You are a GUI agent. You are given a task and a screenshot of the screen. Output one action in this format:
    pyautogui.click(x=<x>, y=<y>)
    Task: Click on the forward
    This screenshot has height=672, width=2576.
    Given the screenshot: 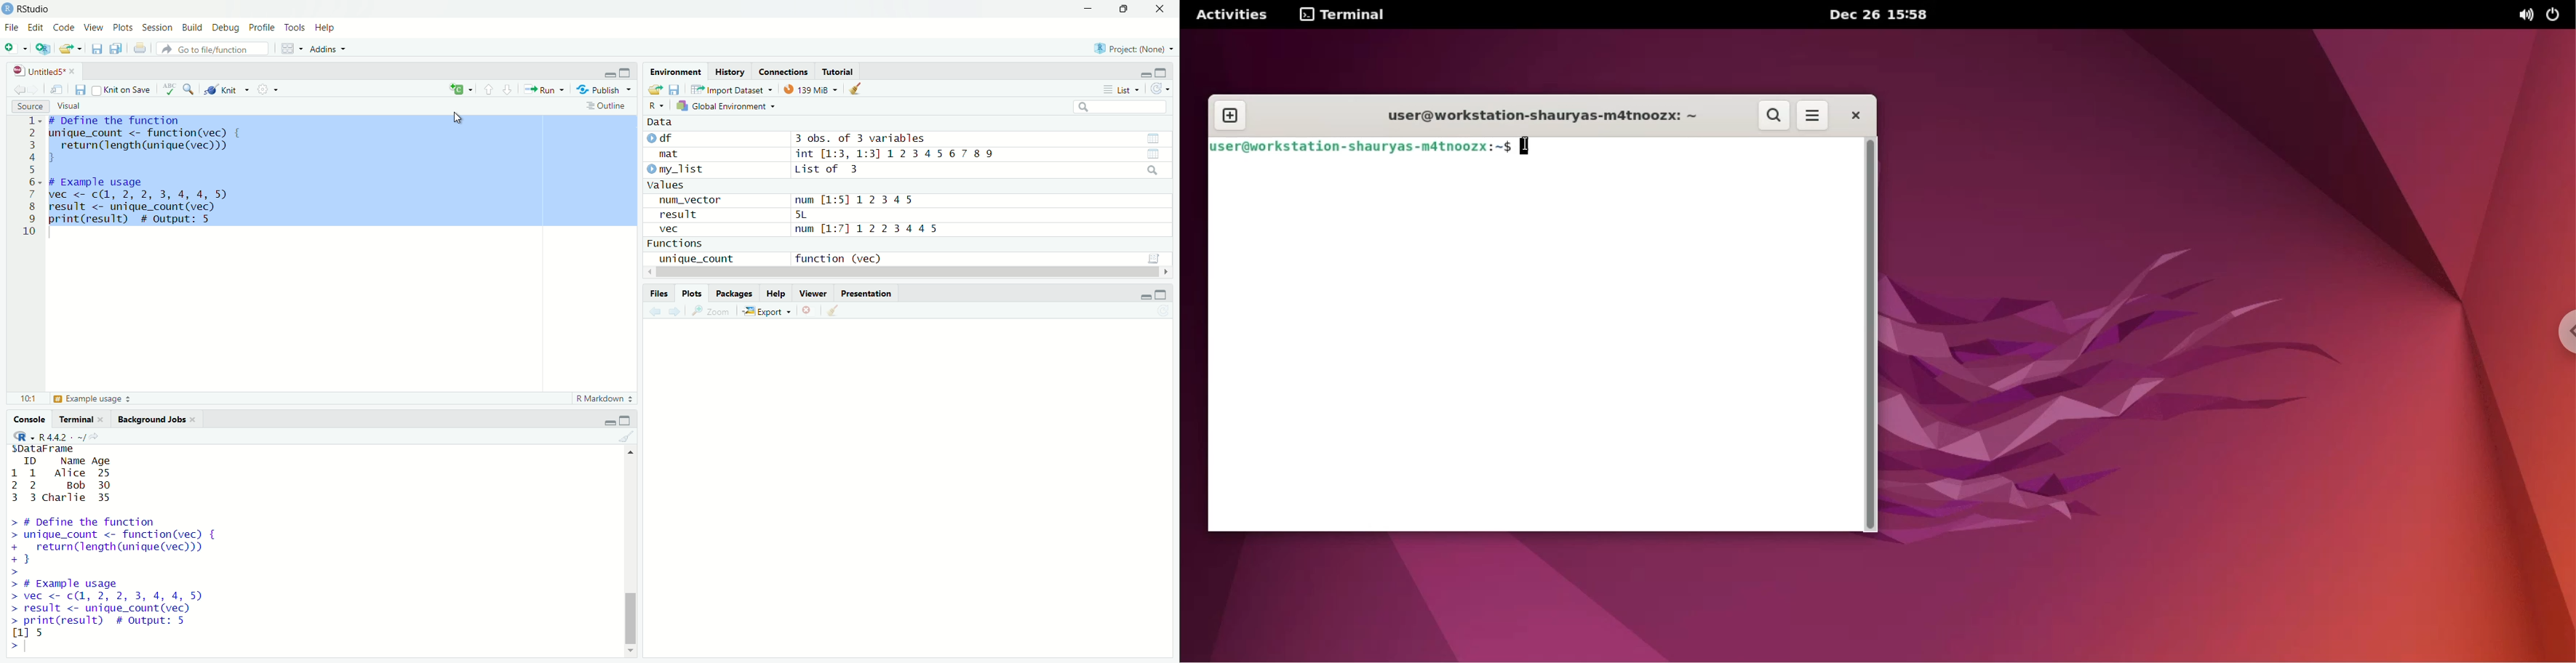 What is the action you would take?
    pyautogui.click(x=34, y=89)
    